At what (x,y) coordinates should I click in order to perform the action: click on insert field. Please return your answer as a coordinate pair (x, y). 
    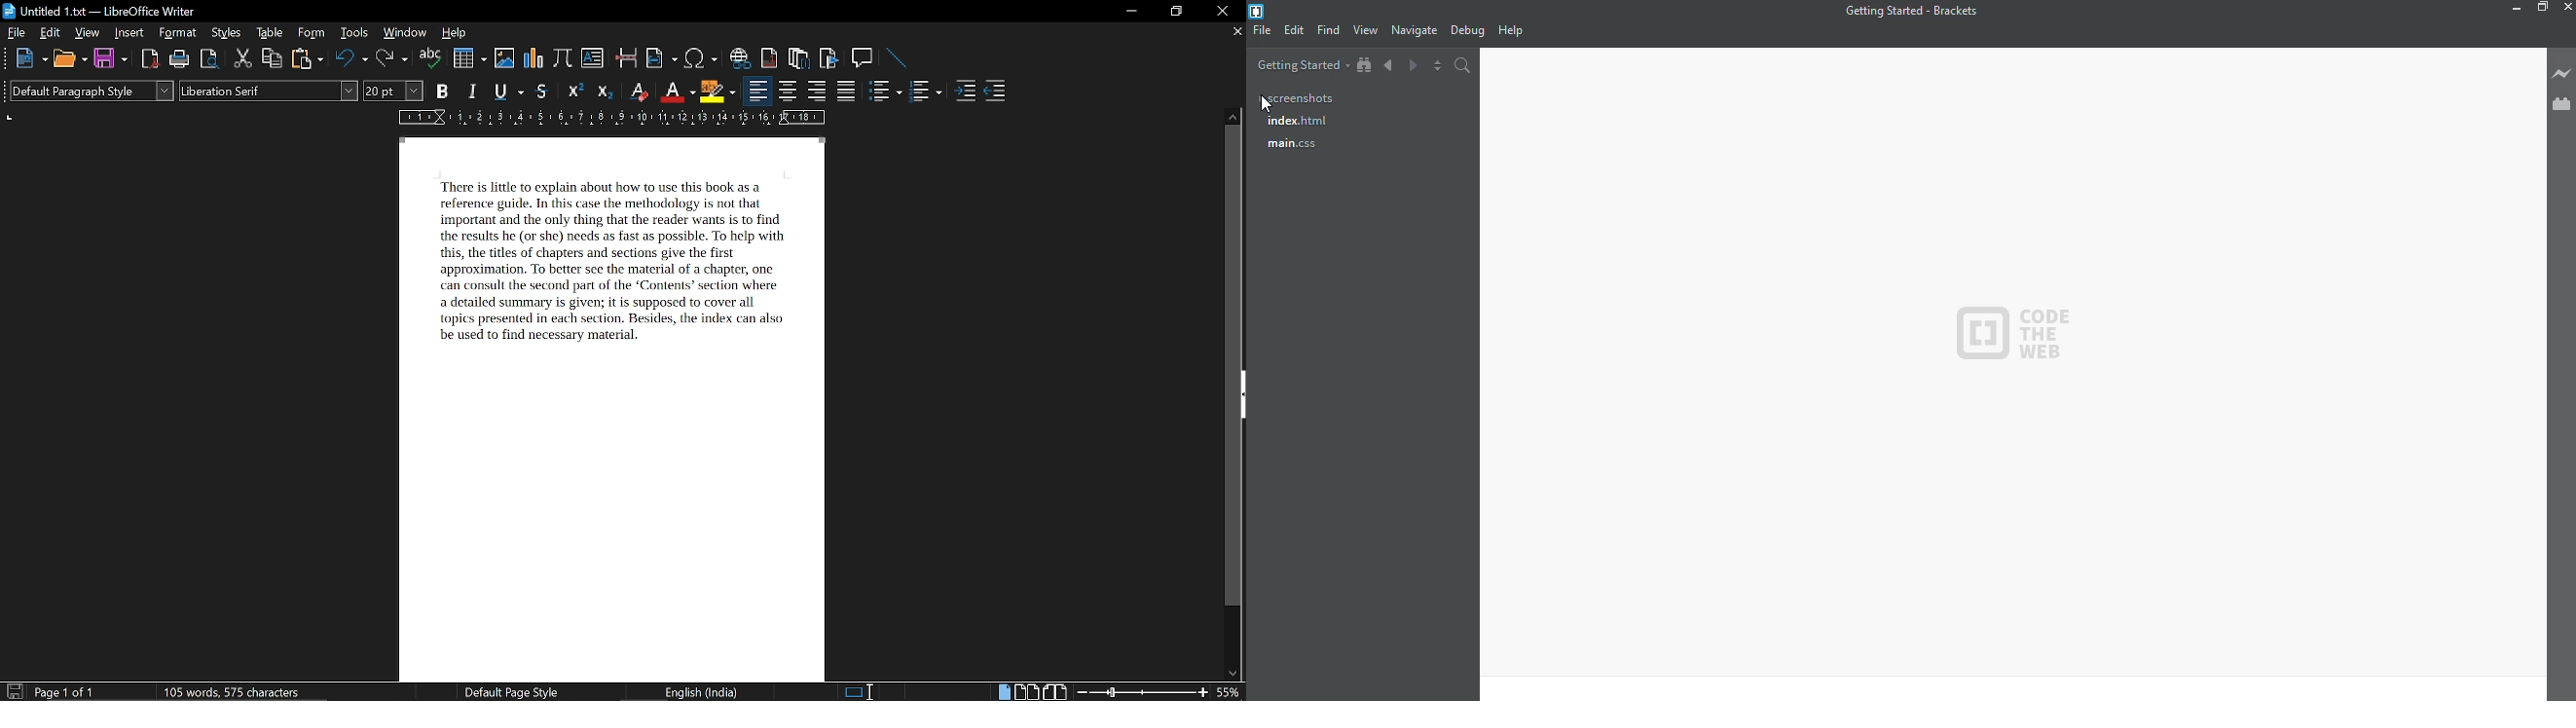
    Looking at the image, I should click on (661, 58).